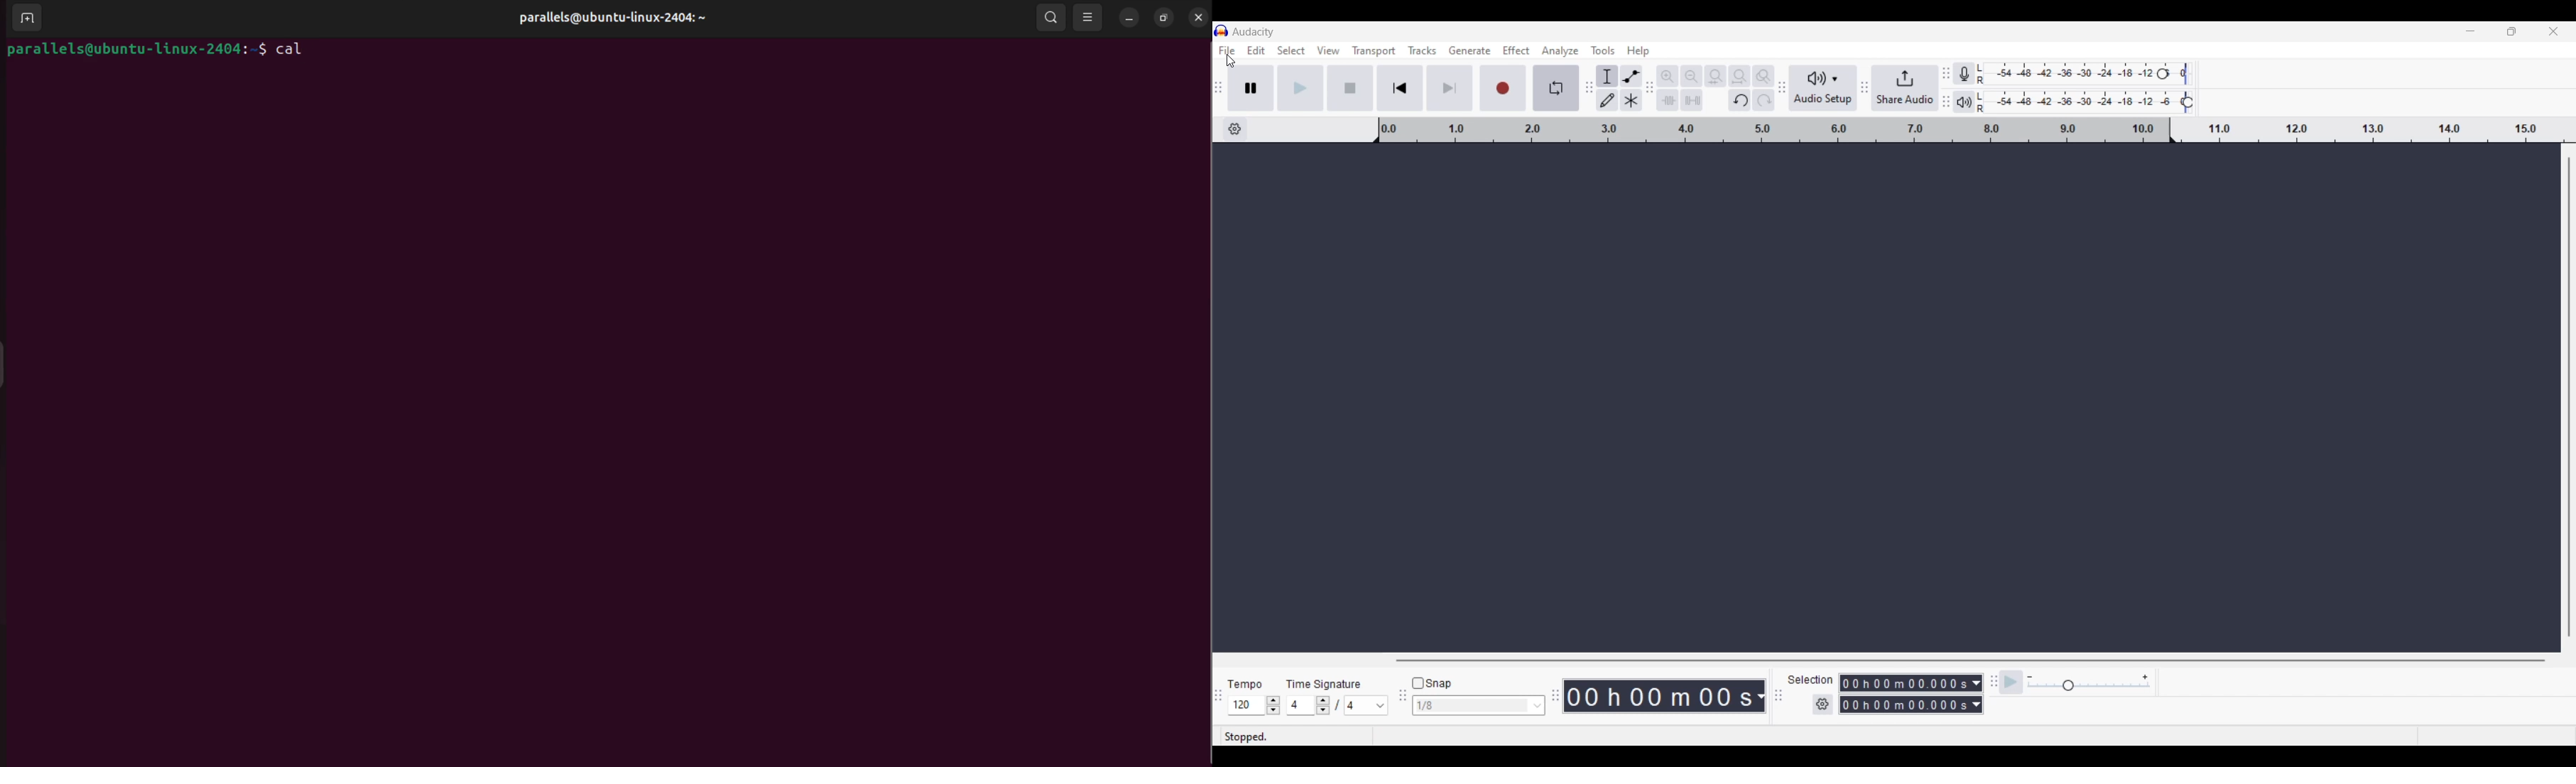 The image size is (2576, 784). I want to click on Skip/Select to start, so click(1401, 88).